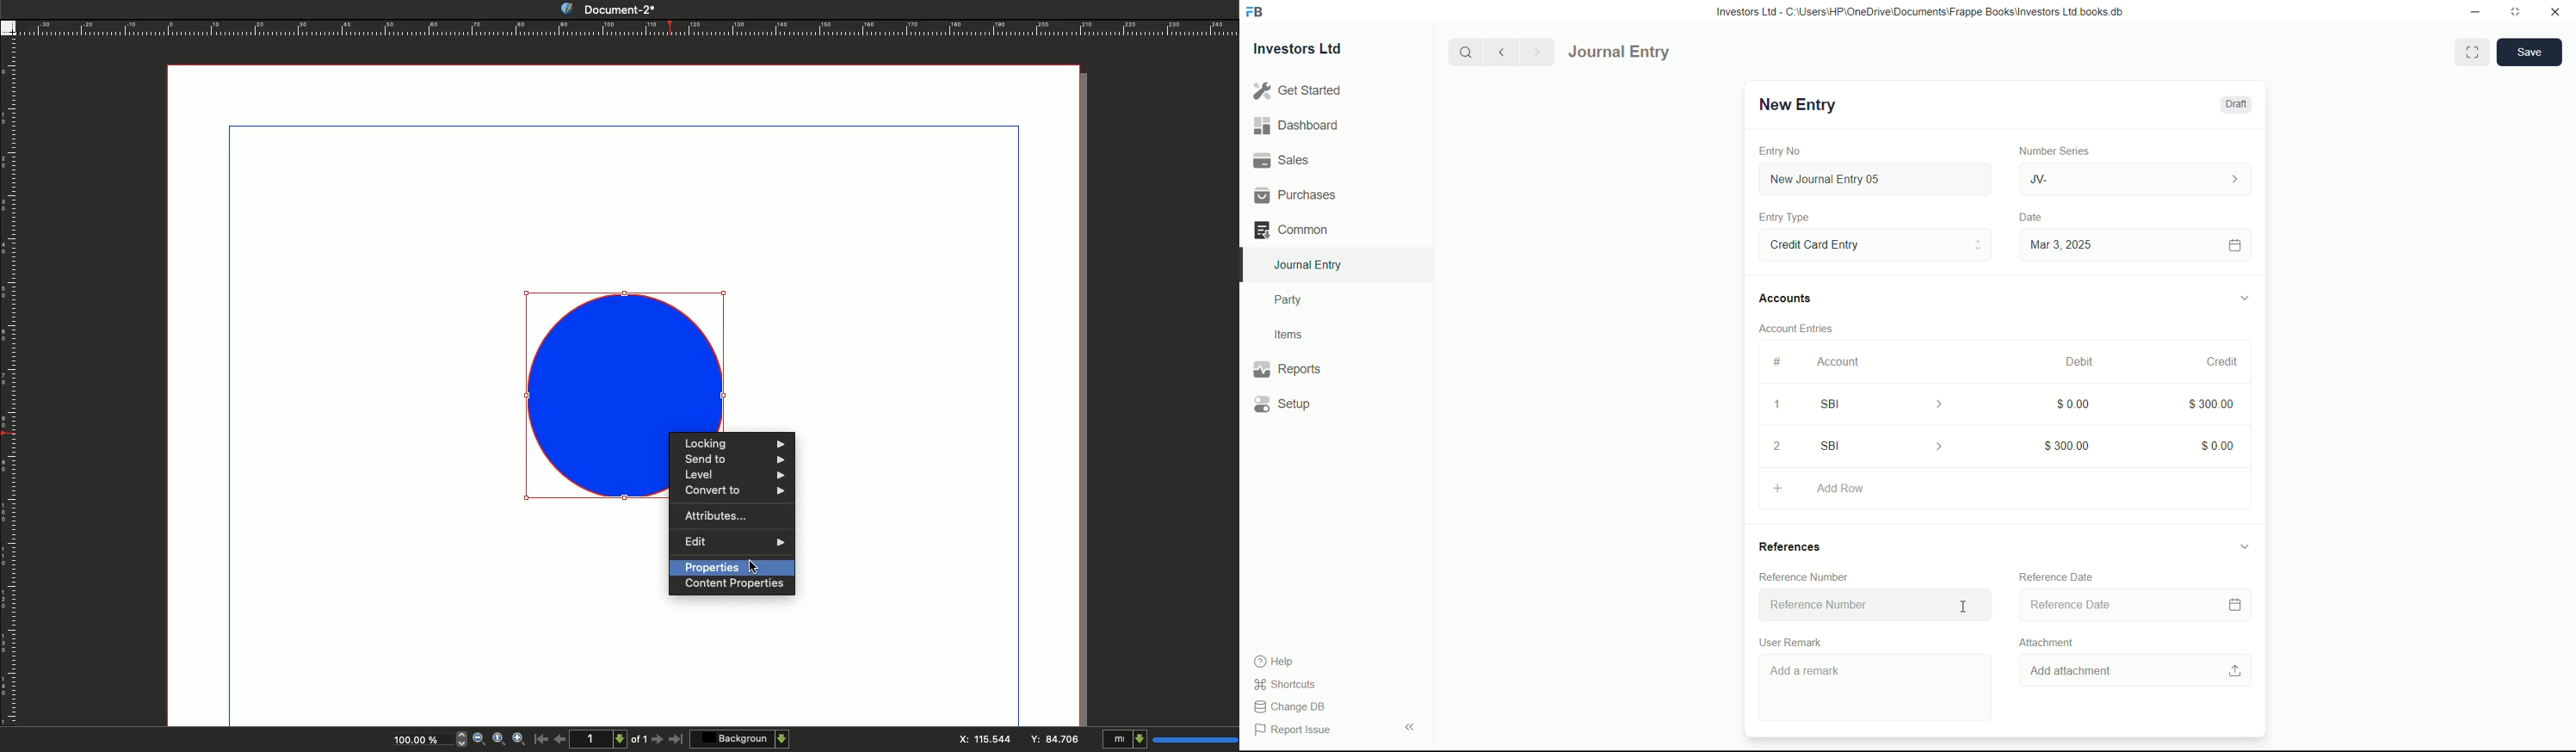 The width and height of the screenshot is (2576, 756). What do you see at coordinates (1782, 446) in the screenshot?
I see `2` at bounding box center [1782, 446].